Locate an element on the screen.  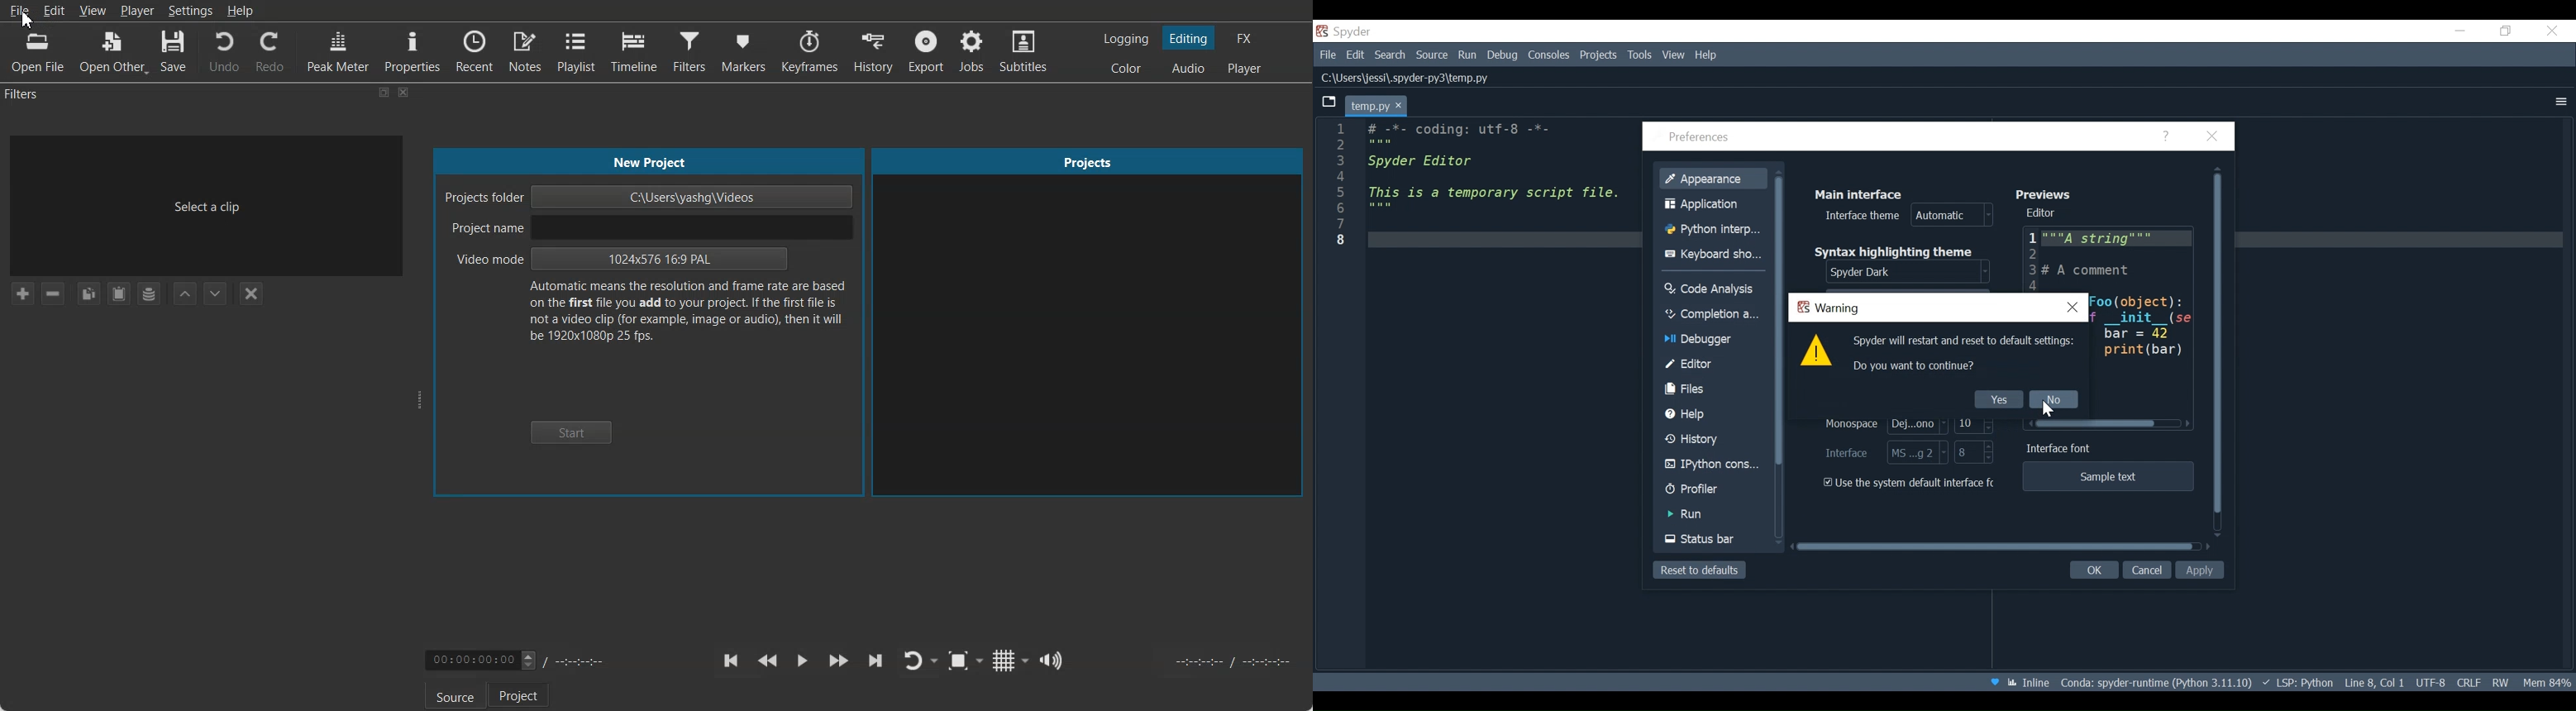
File is located at coordinates (1327, 56).